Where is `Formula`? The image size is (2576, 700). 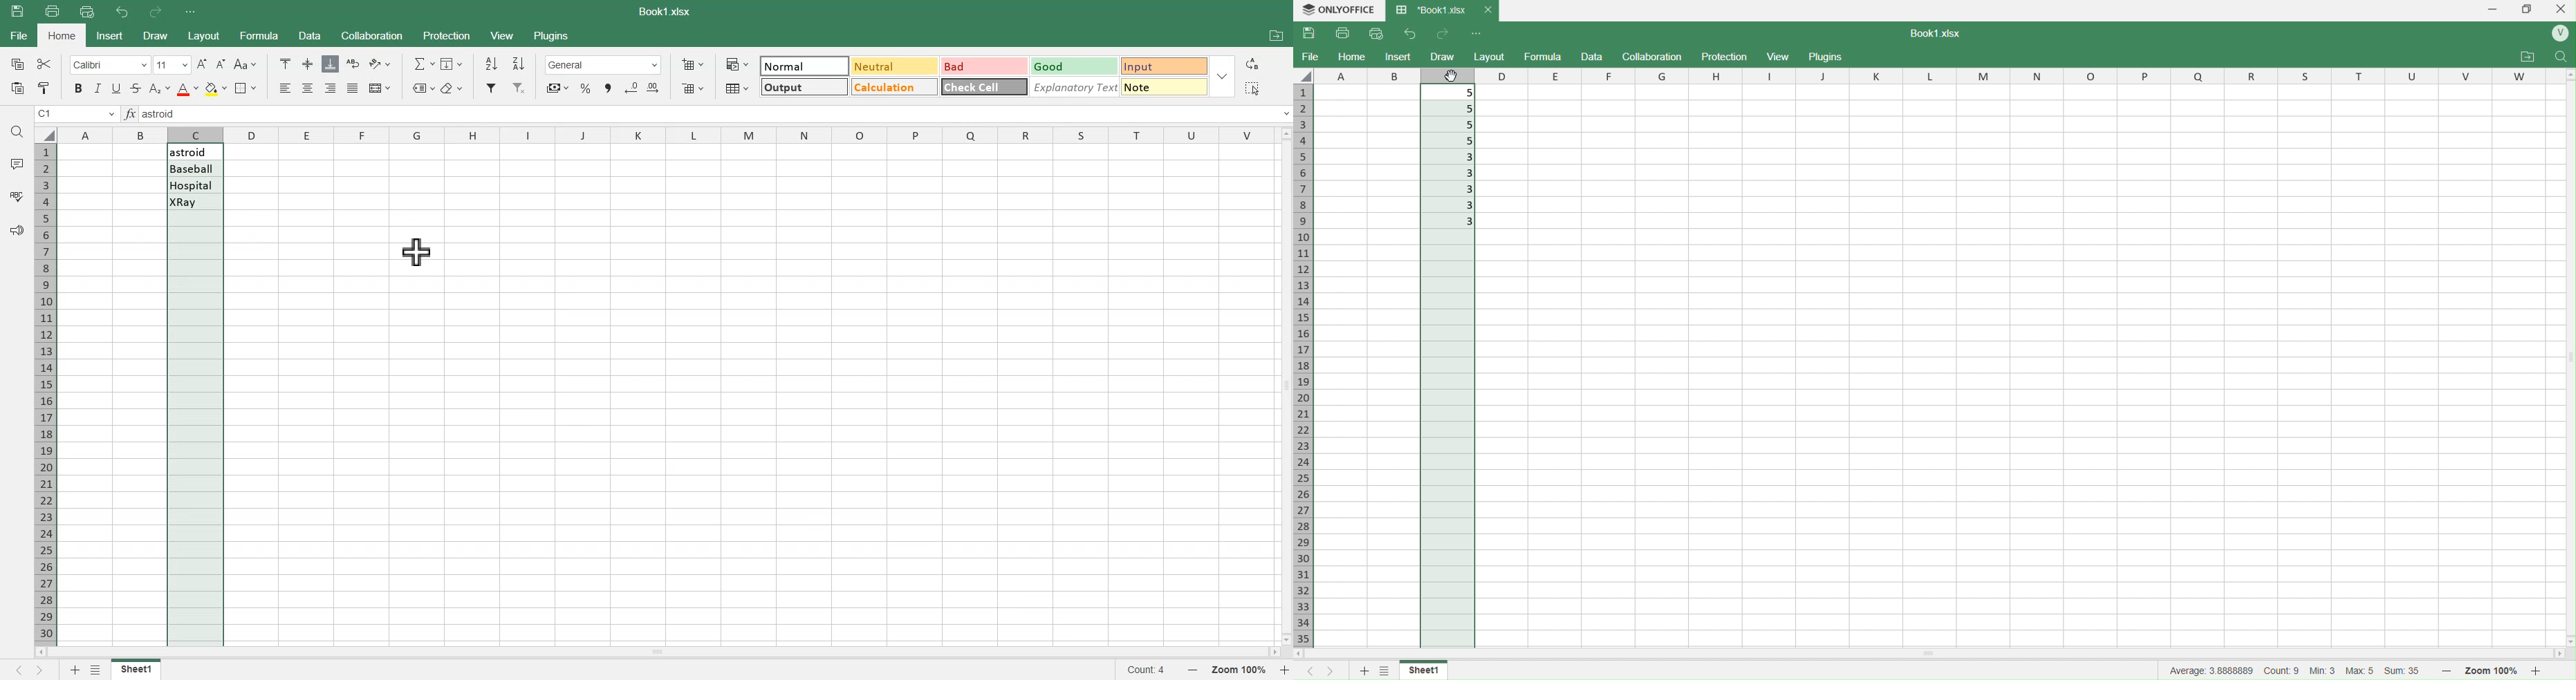 Formula is located at coordinates (1543, 56).